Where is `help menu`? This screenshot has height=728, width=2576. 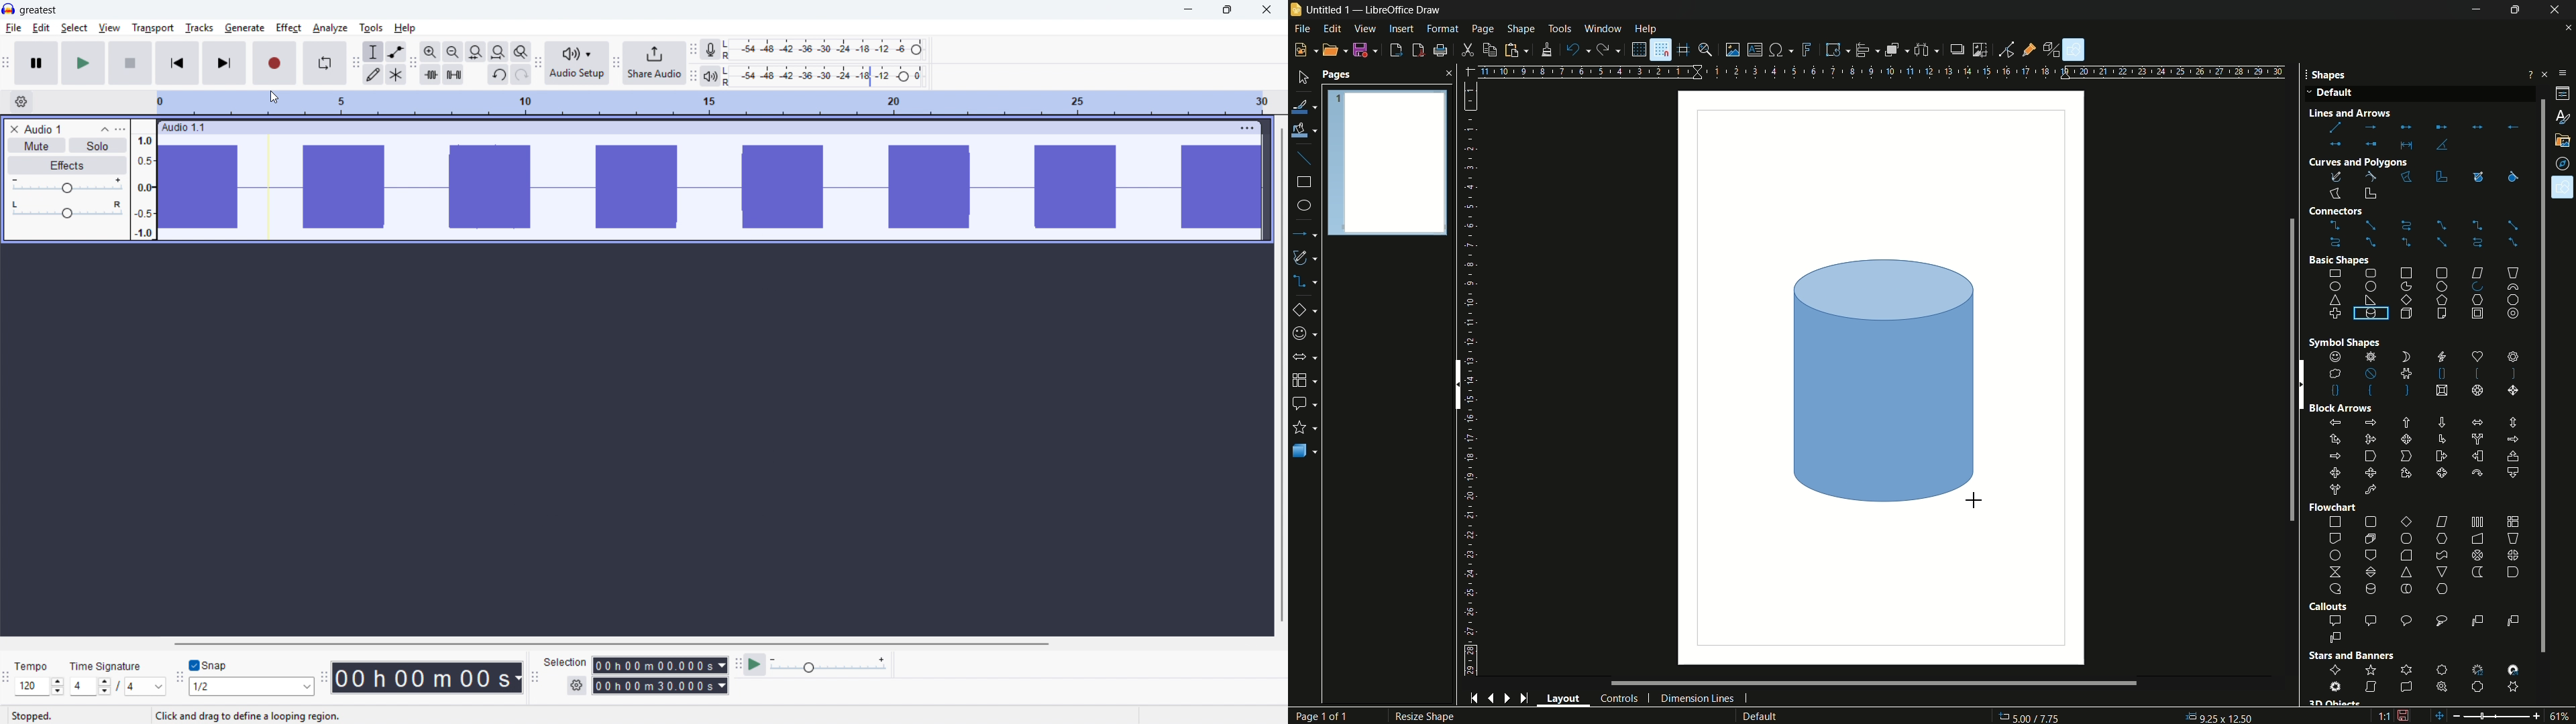 help menu is located at coordinates (1645, 29).